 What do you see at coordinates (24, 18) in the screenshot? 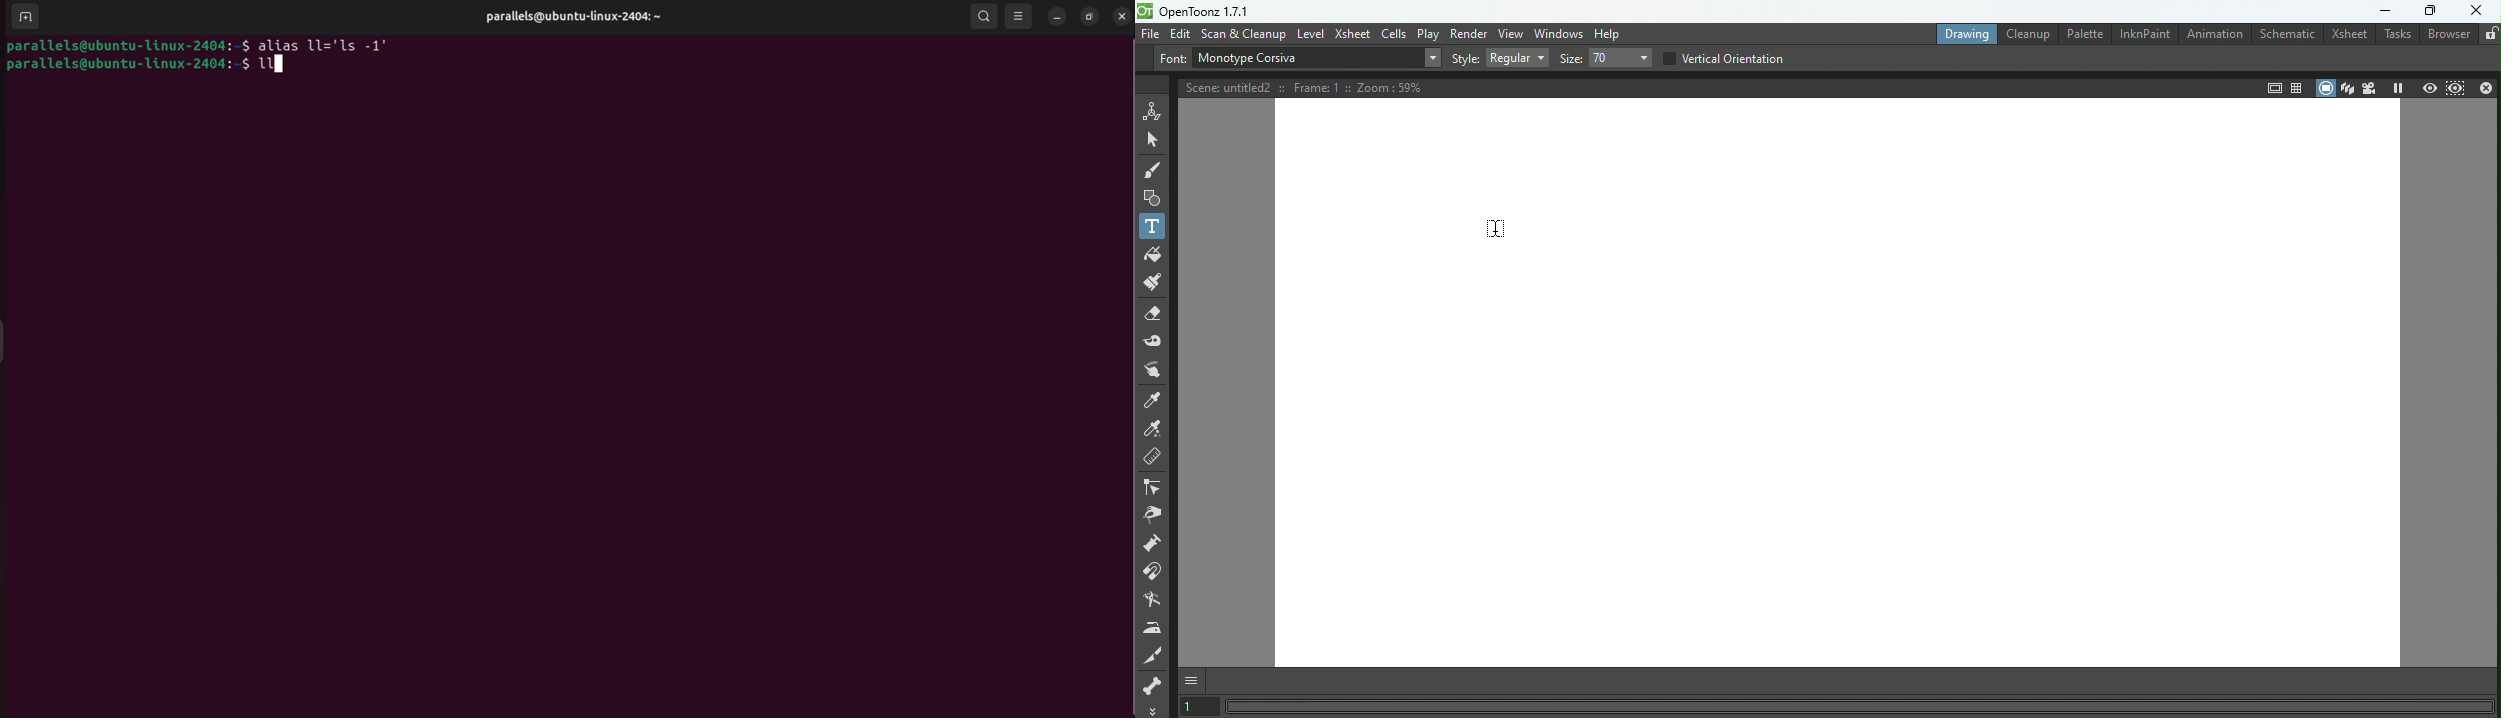
I see `add terminal` at bounding box center [24, 18].